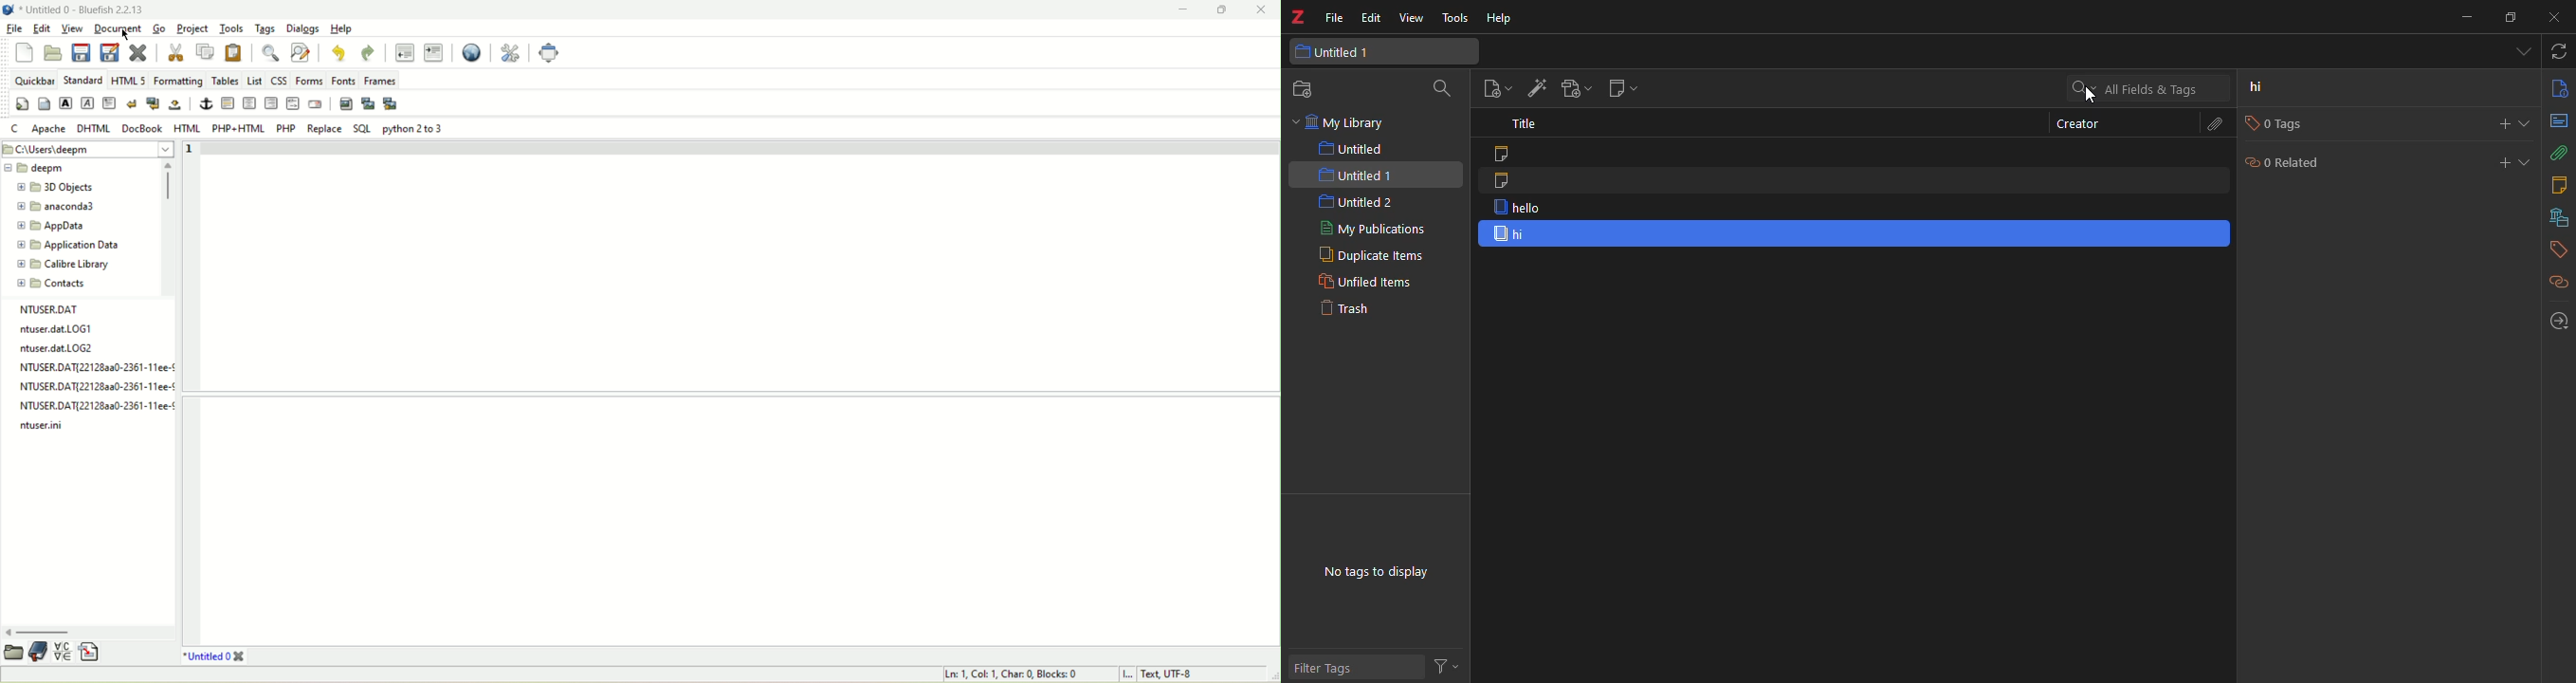 Image resolution: width=2576 pixels, height=700 pixels. I want to click on folder name, so click(60, 207).